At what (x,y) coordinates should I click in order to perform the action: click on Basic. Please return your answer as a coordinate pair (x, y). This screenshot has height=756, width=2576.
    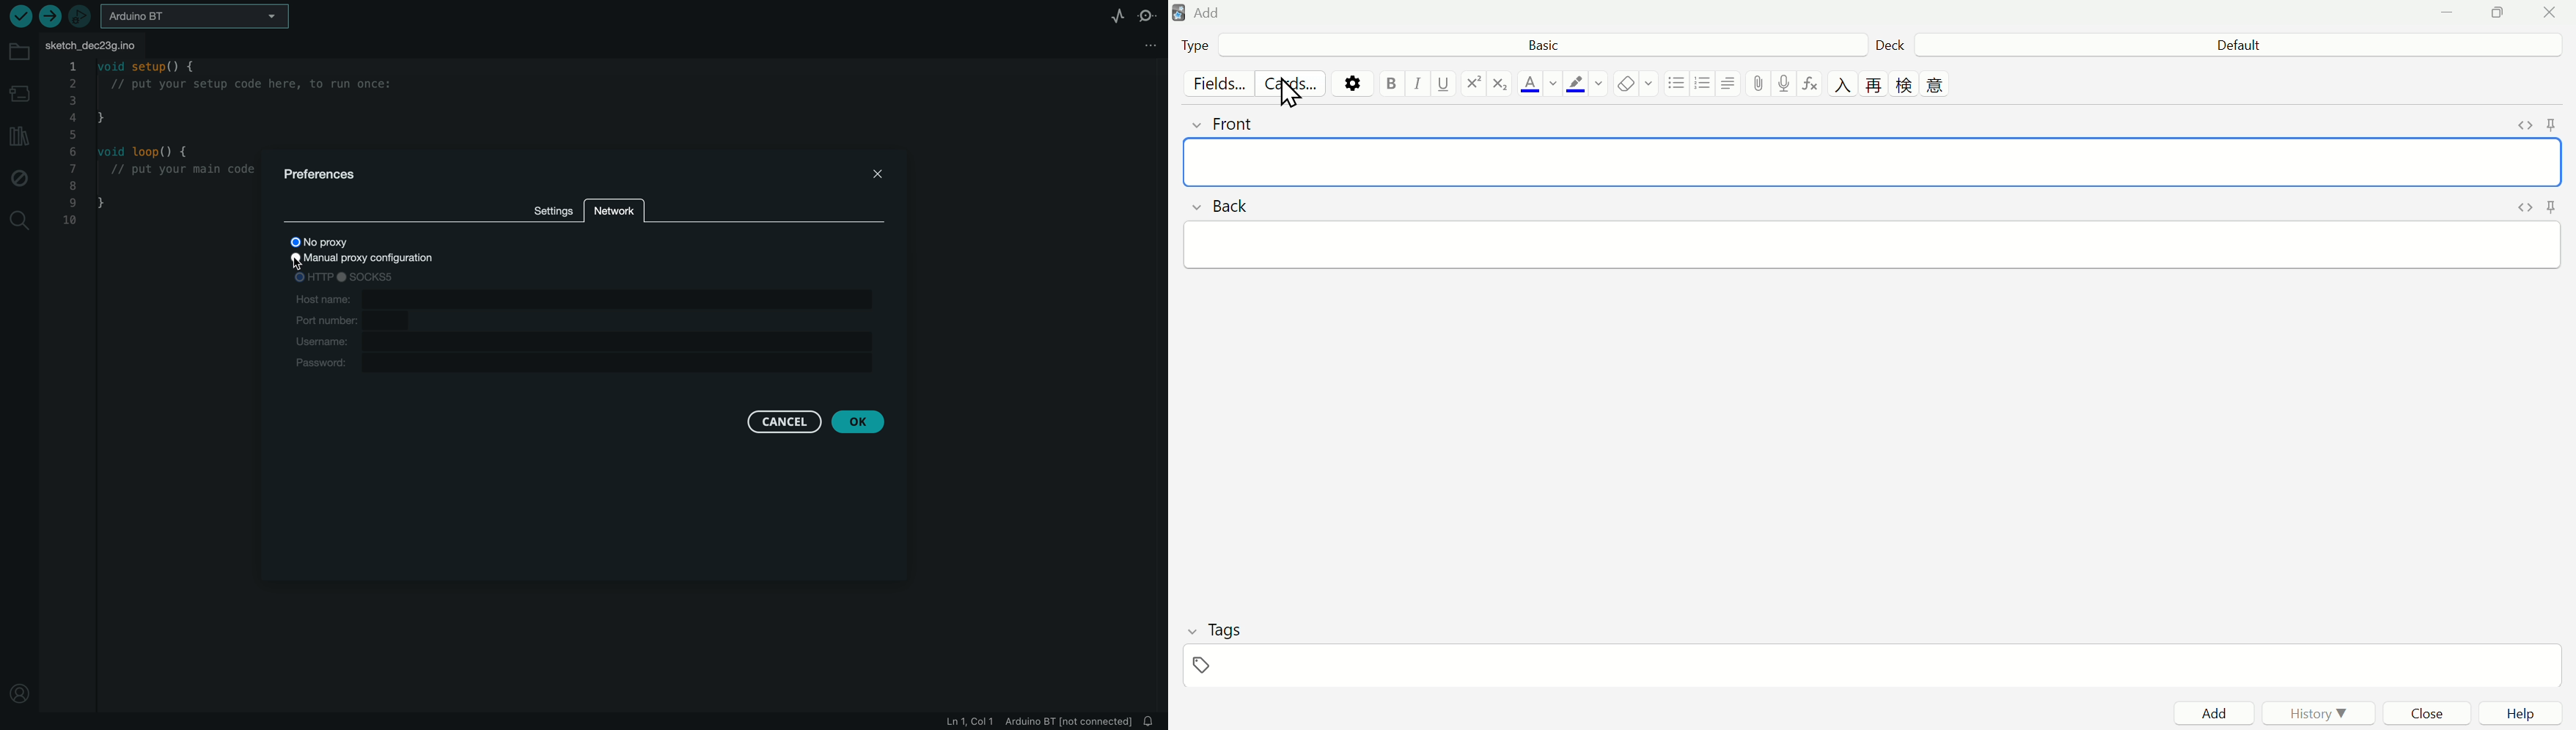
    Looking at the image, I should click on (1552, 48).